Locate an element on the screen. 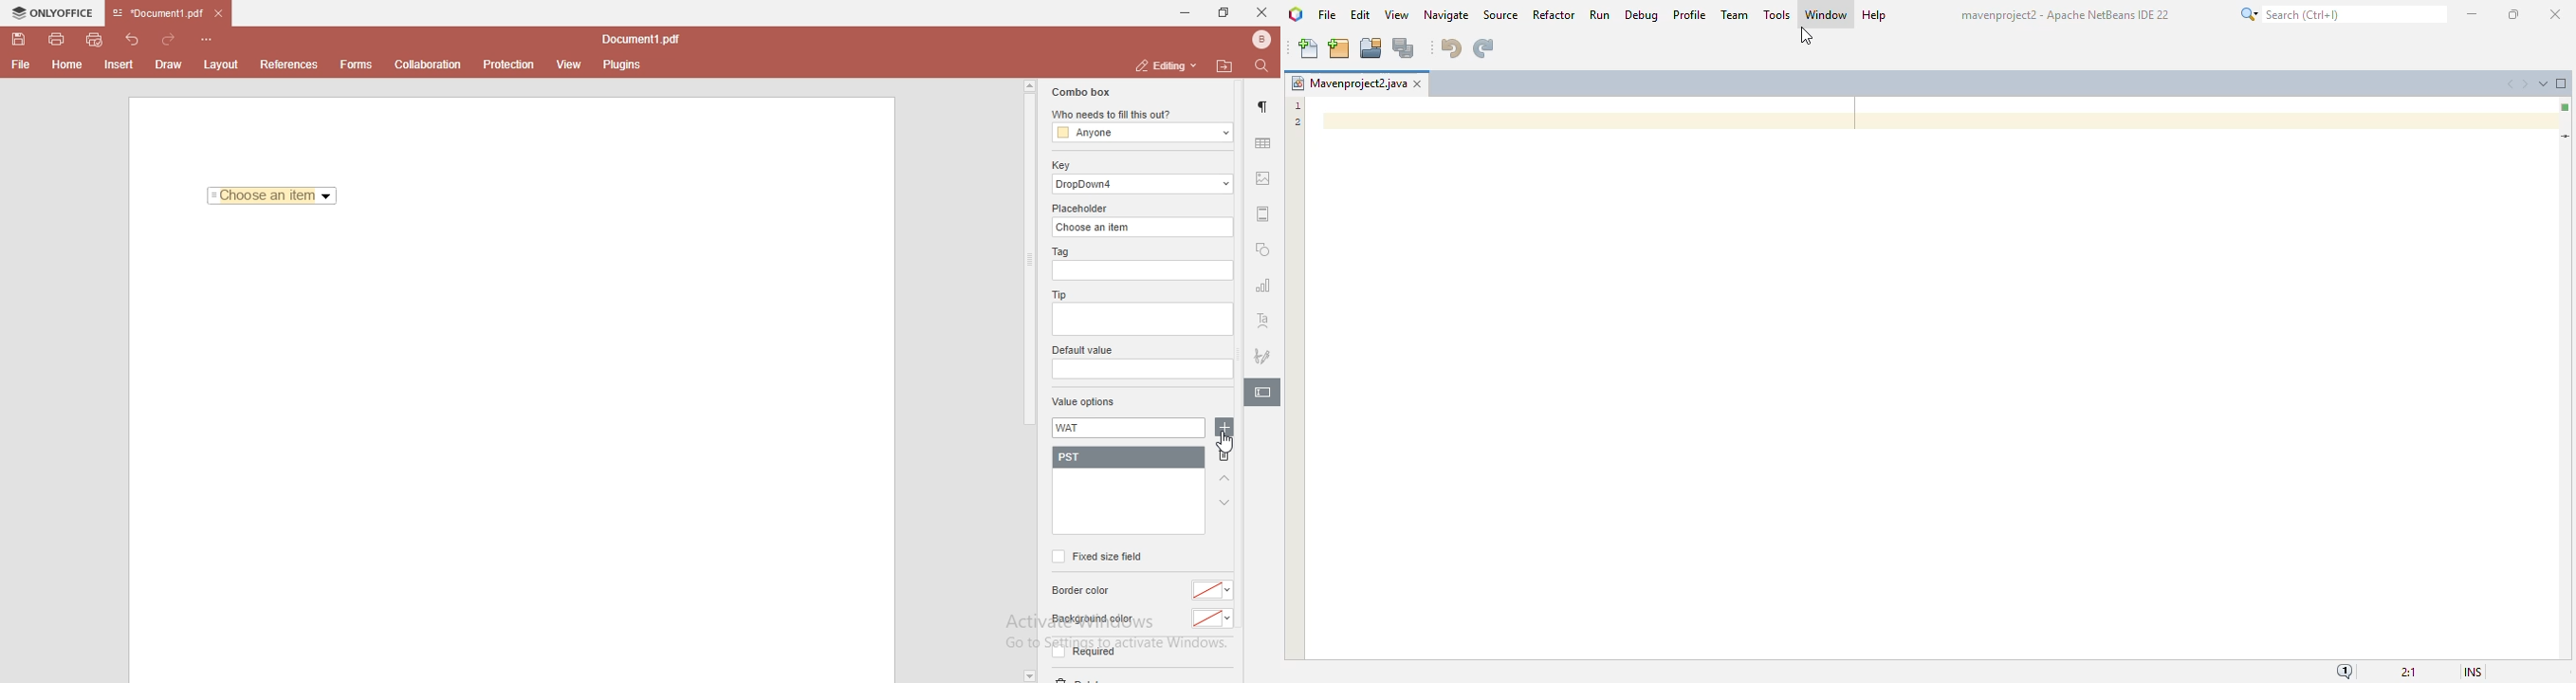 The height and width of the screenshot is (700, 2576). close is located at coordinates (1263, 11).